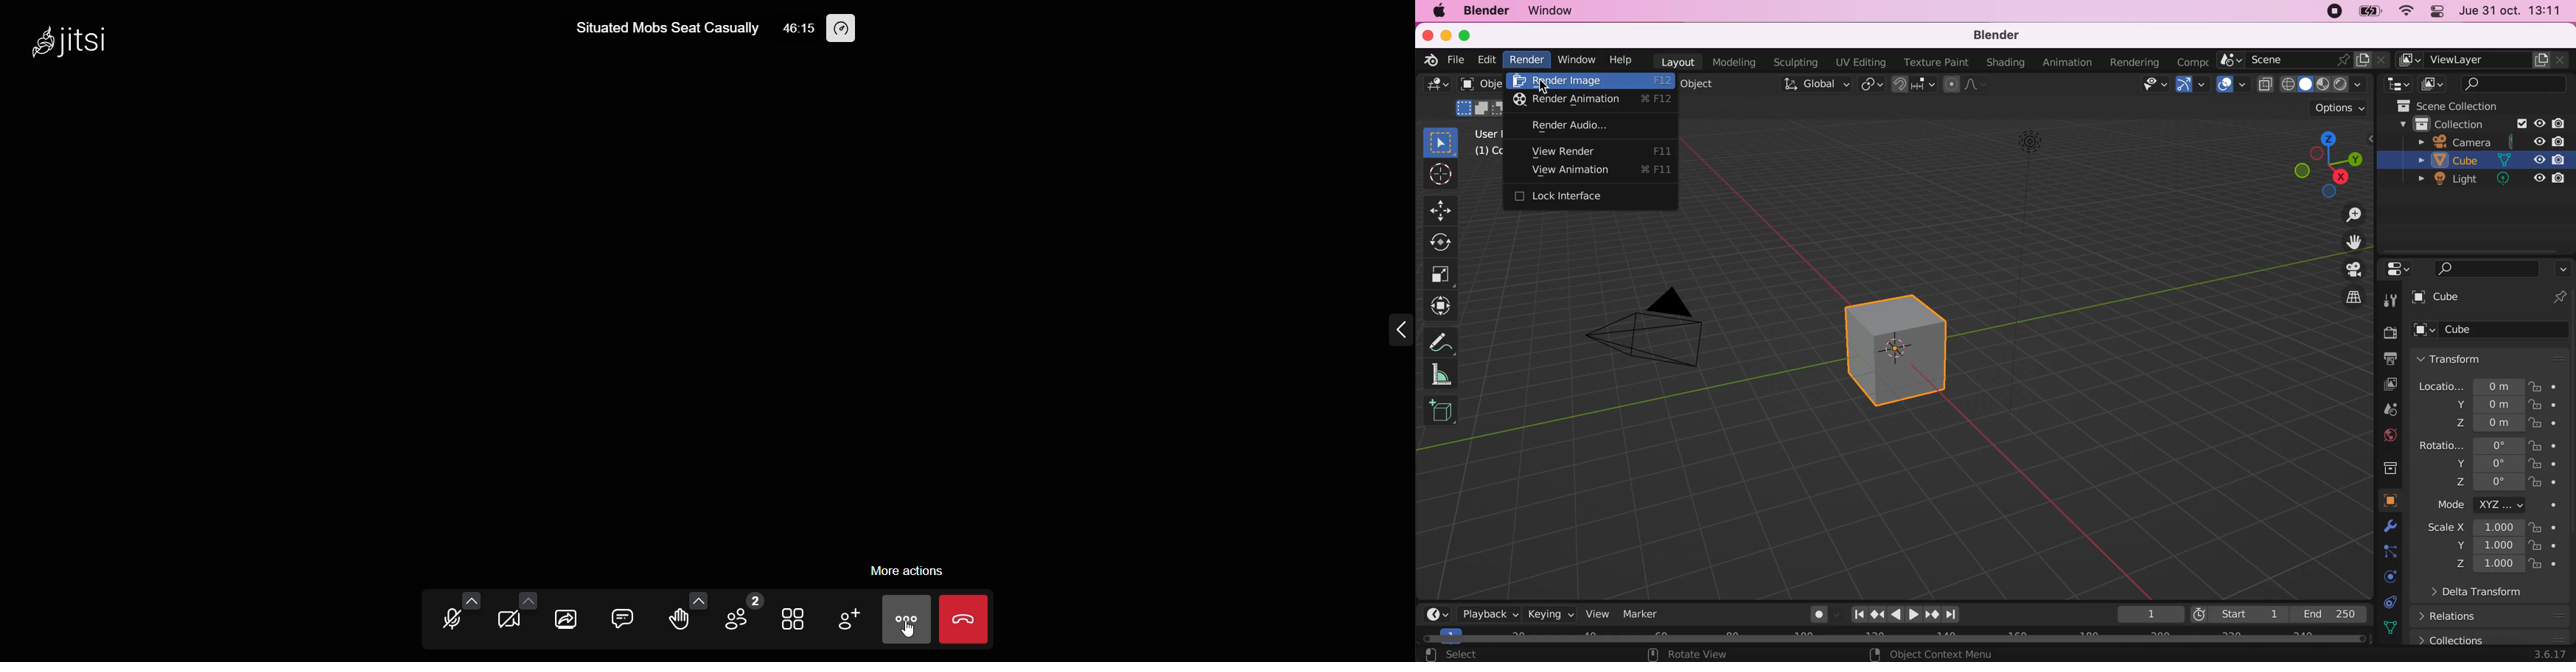 The image size is (2576, 672). I want to click on Situated Mobs Seat Casually, so click(658, 27).